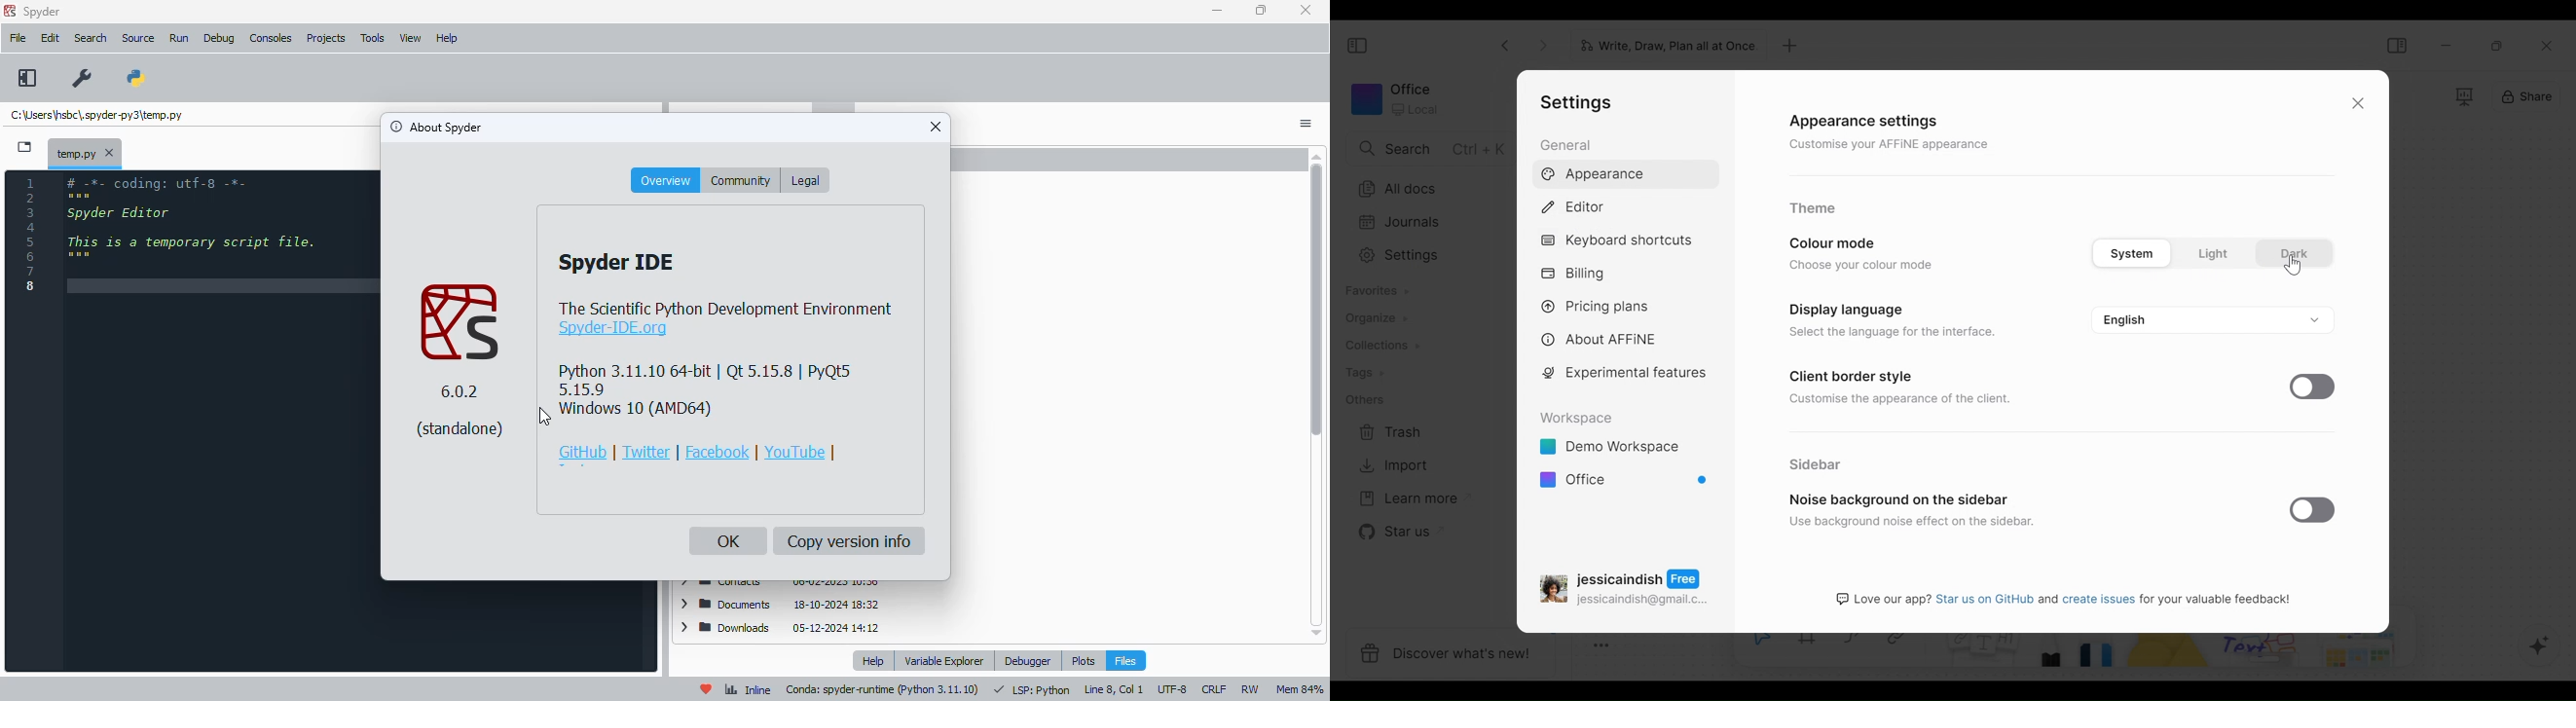  Describe the element at coordinates (460, 391) in the screenshot. I see `6.0.2` at that location.